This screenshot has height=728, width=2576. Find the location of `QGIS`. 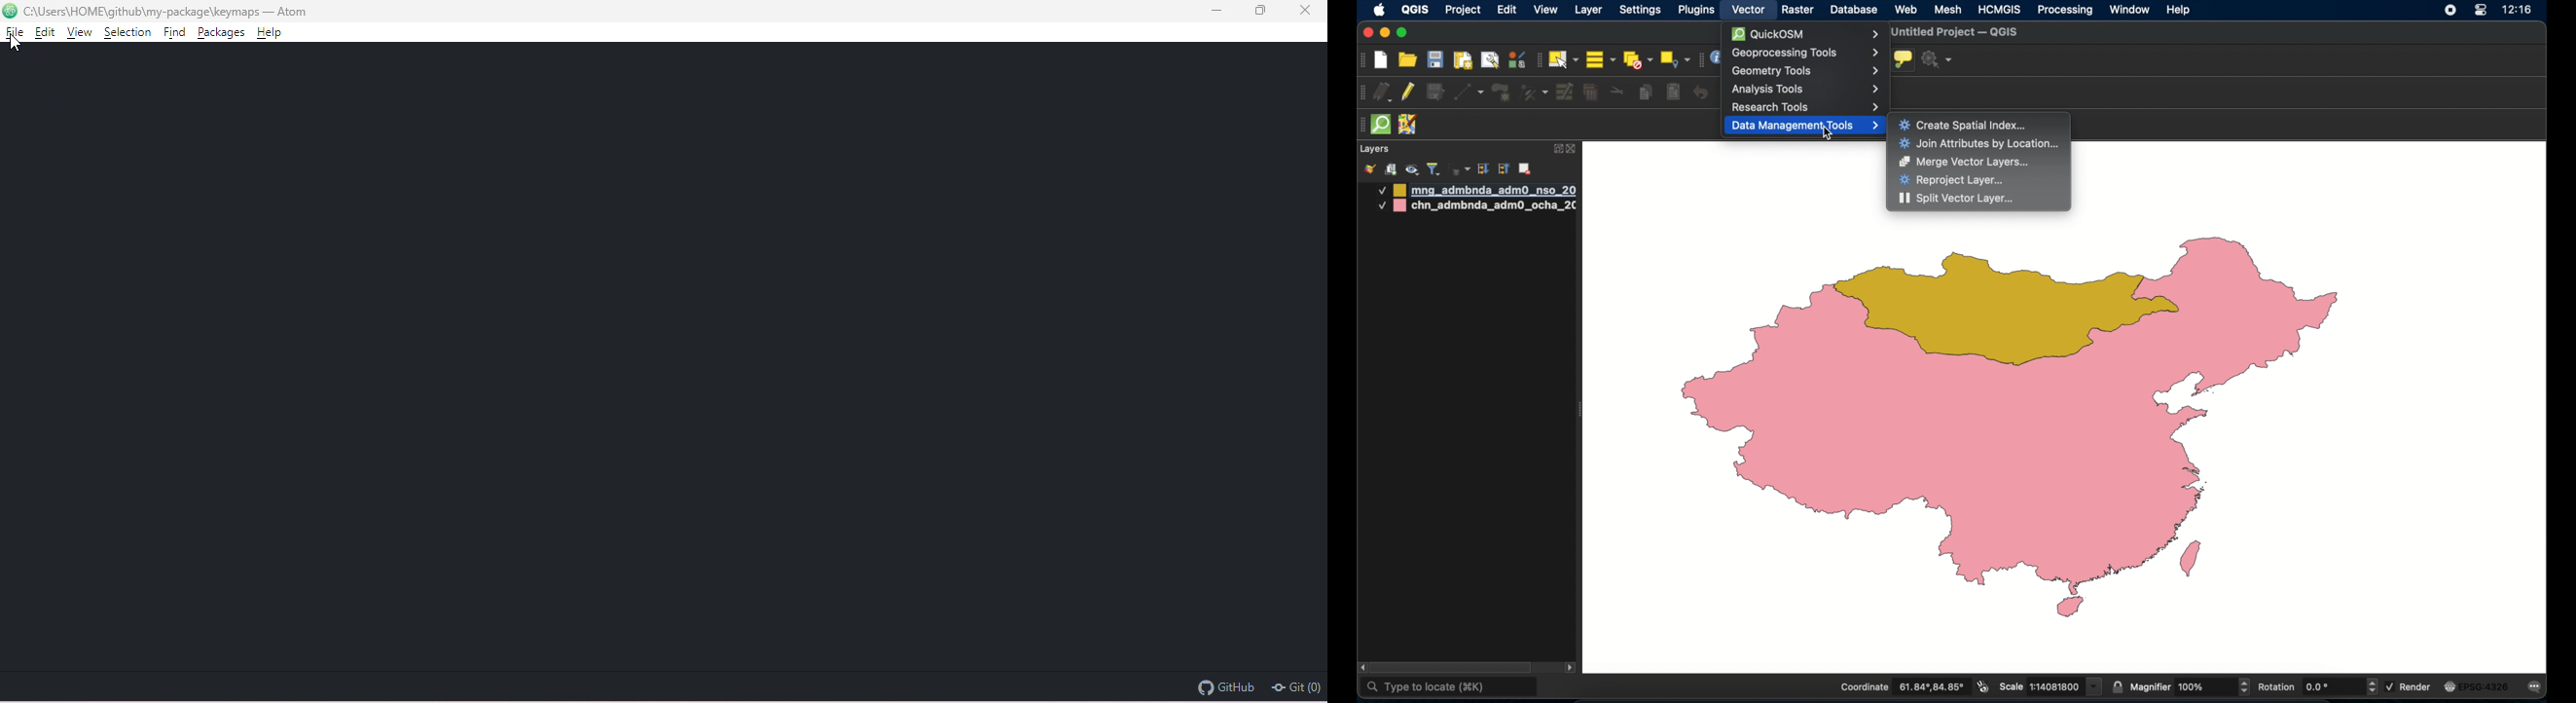

QGIS is located at coordinates (1414, 9).